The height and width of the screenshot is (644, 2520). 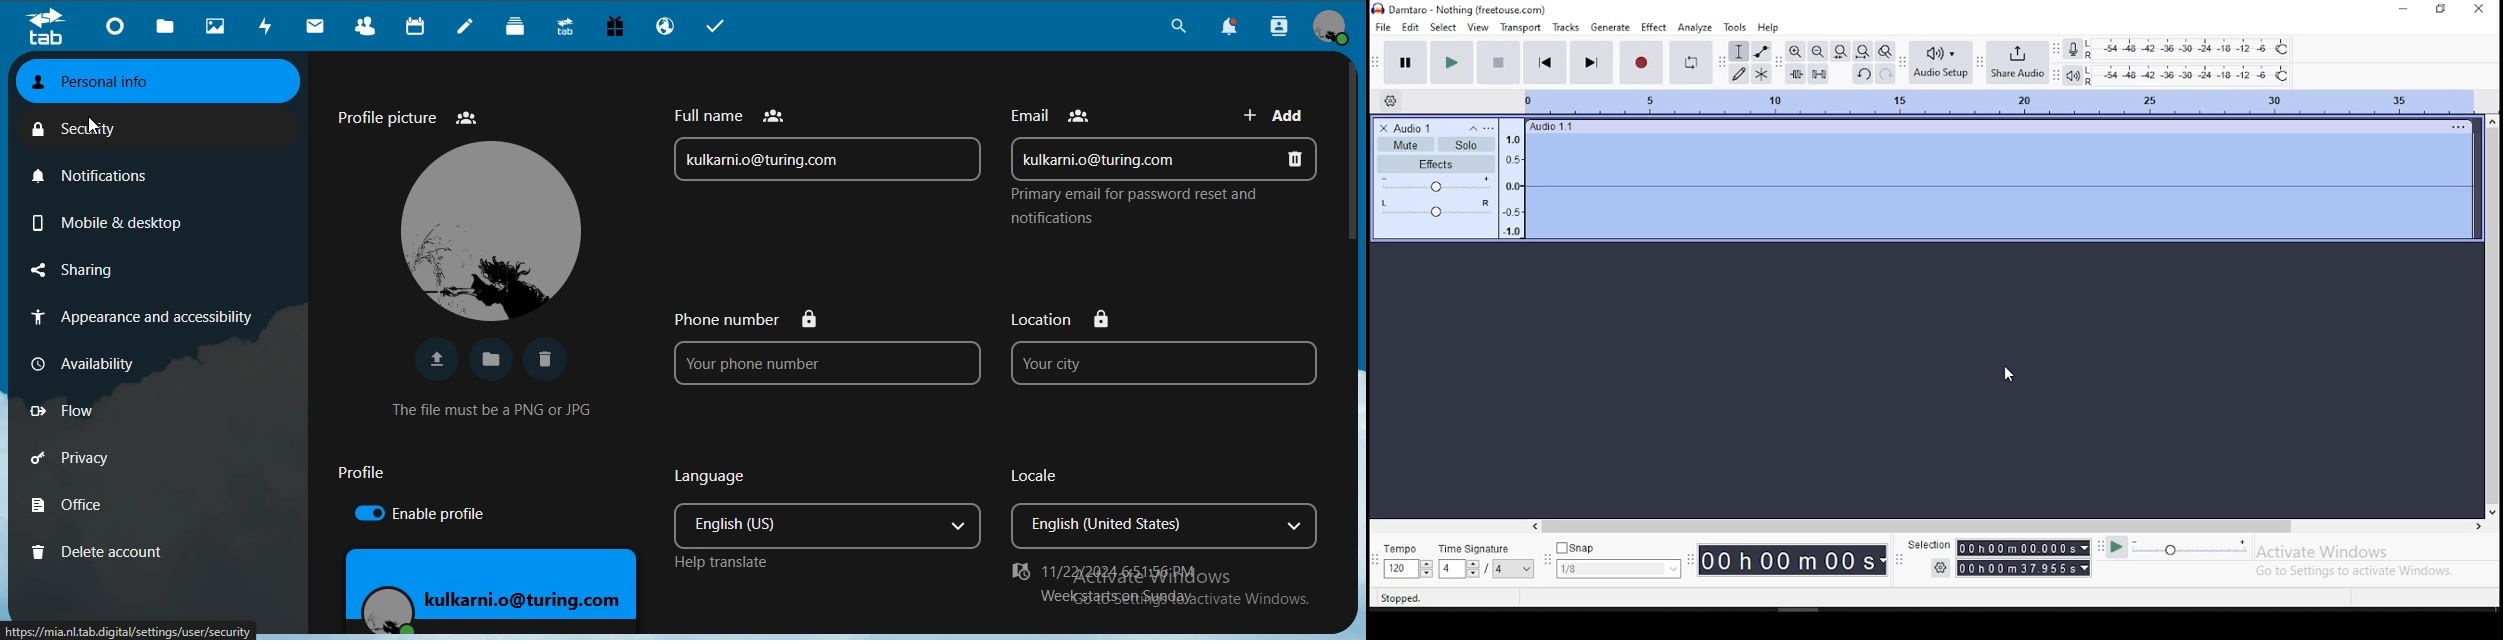 I want to click on analyze, so click(x=1697, y=28).